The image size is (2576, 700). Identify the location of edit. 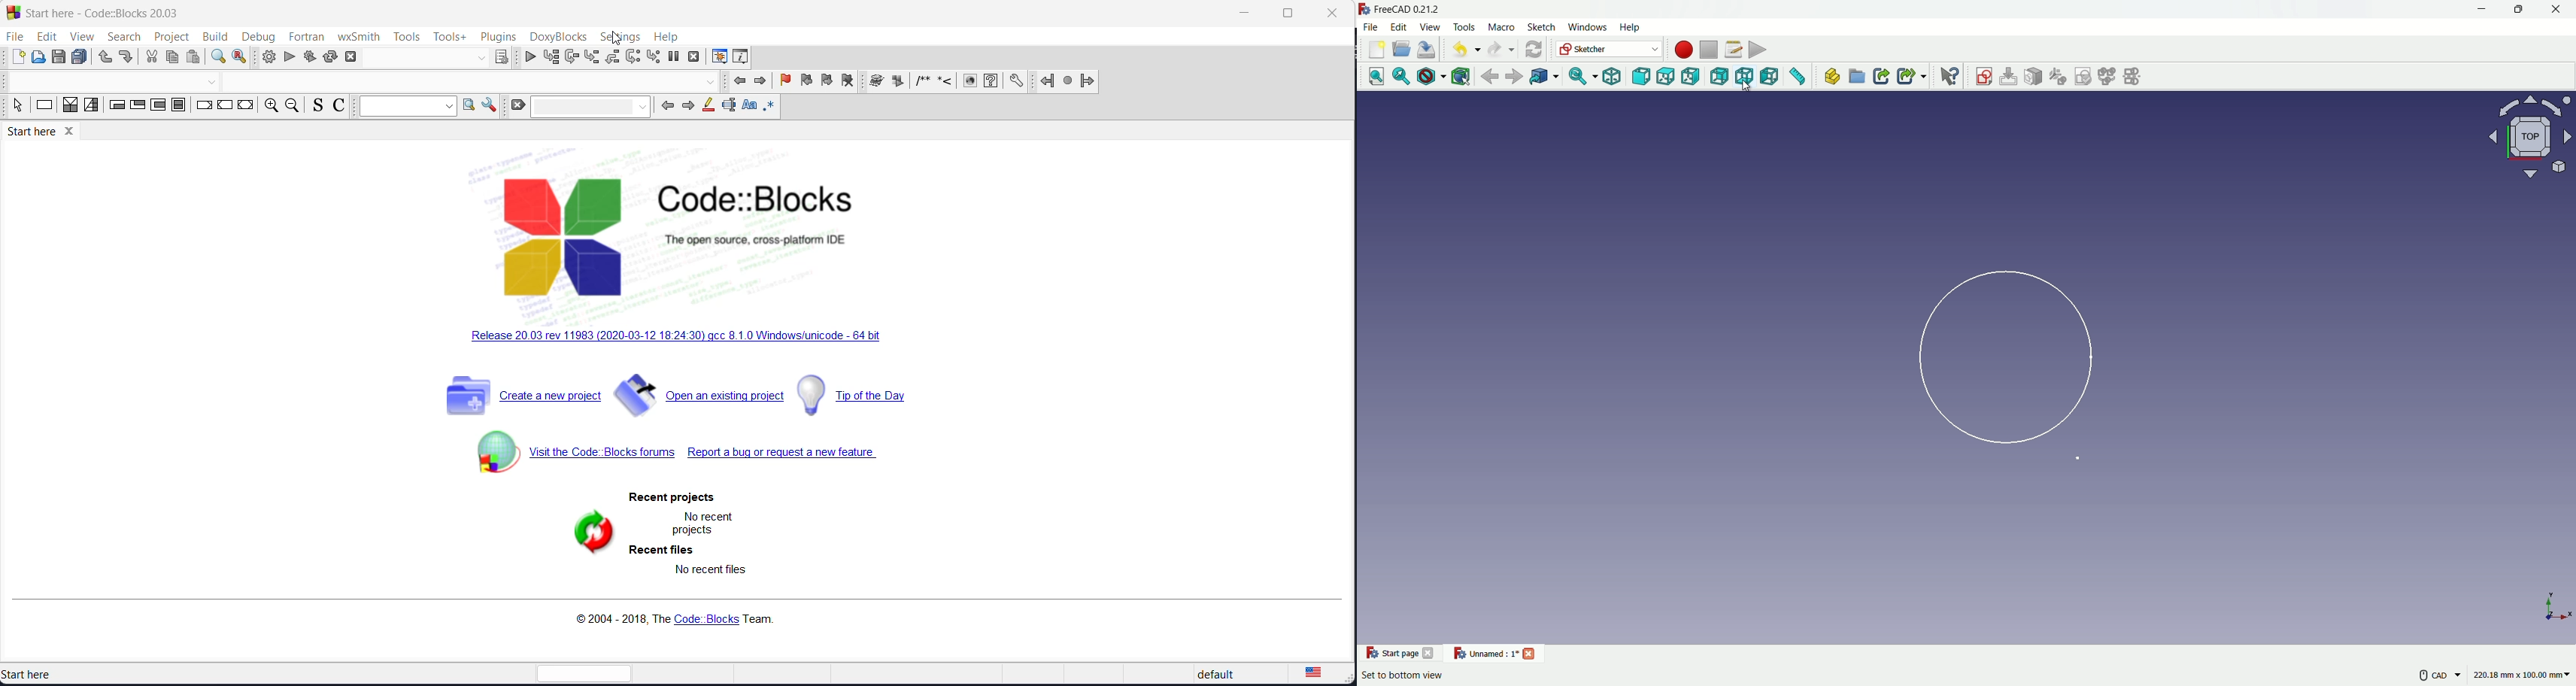
(44, 37).